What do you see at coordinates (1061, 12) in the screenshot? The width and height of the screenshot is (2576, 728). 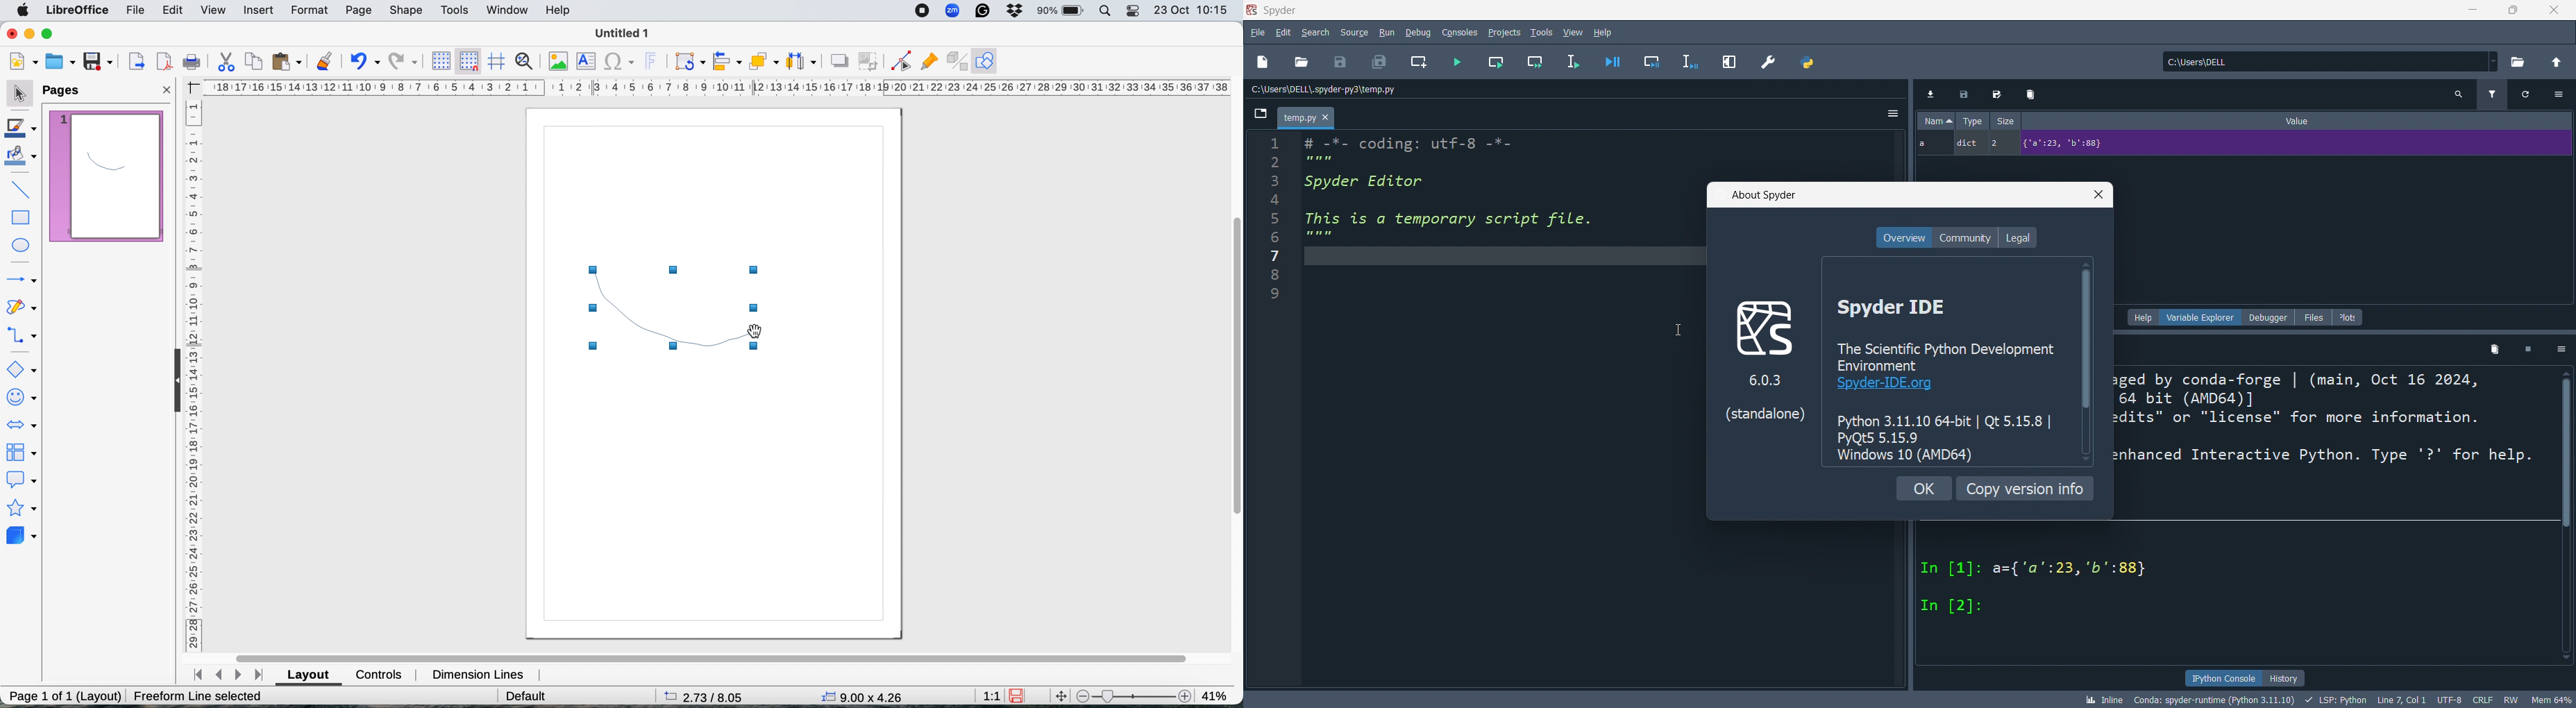 I see `battery` at bounding box center [1061, 12].